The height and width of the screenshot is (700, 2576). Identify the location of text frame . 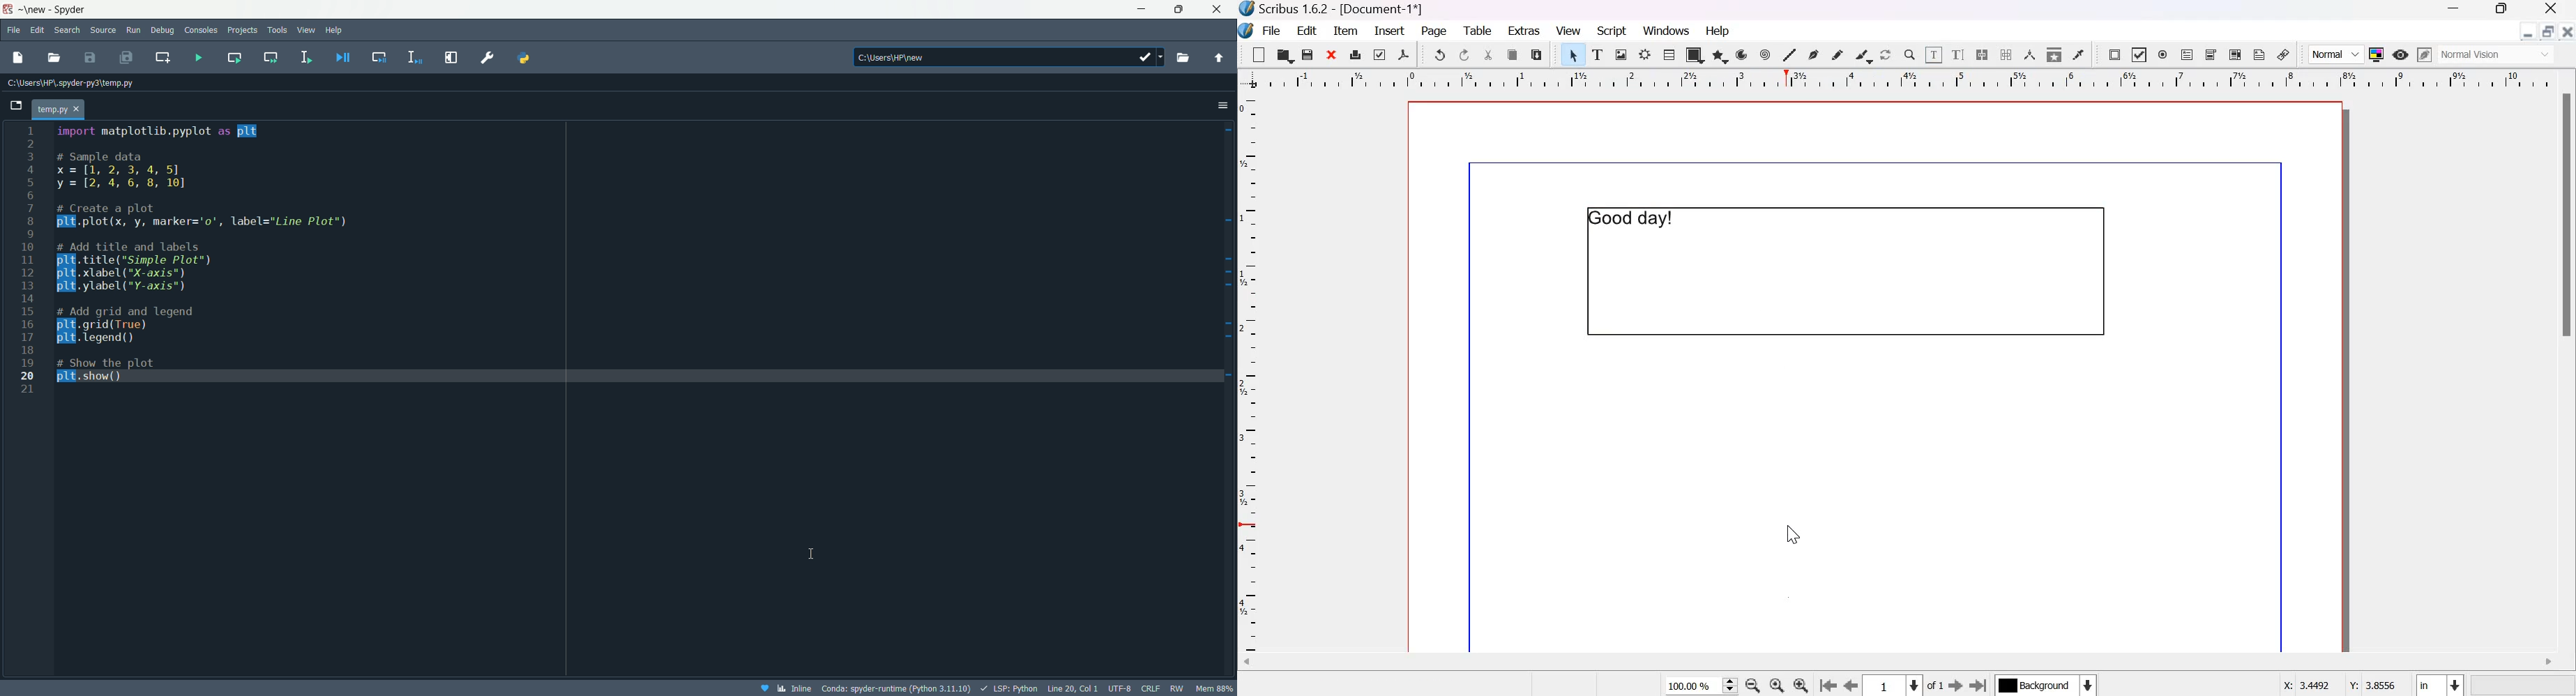
(1843, 271).